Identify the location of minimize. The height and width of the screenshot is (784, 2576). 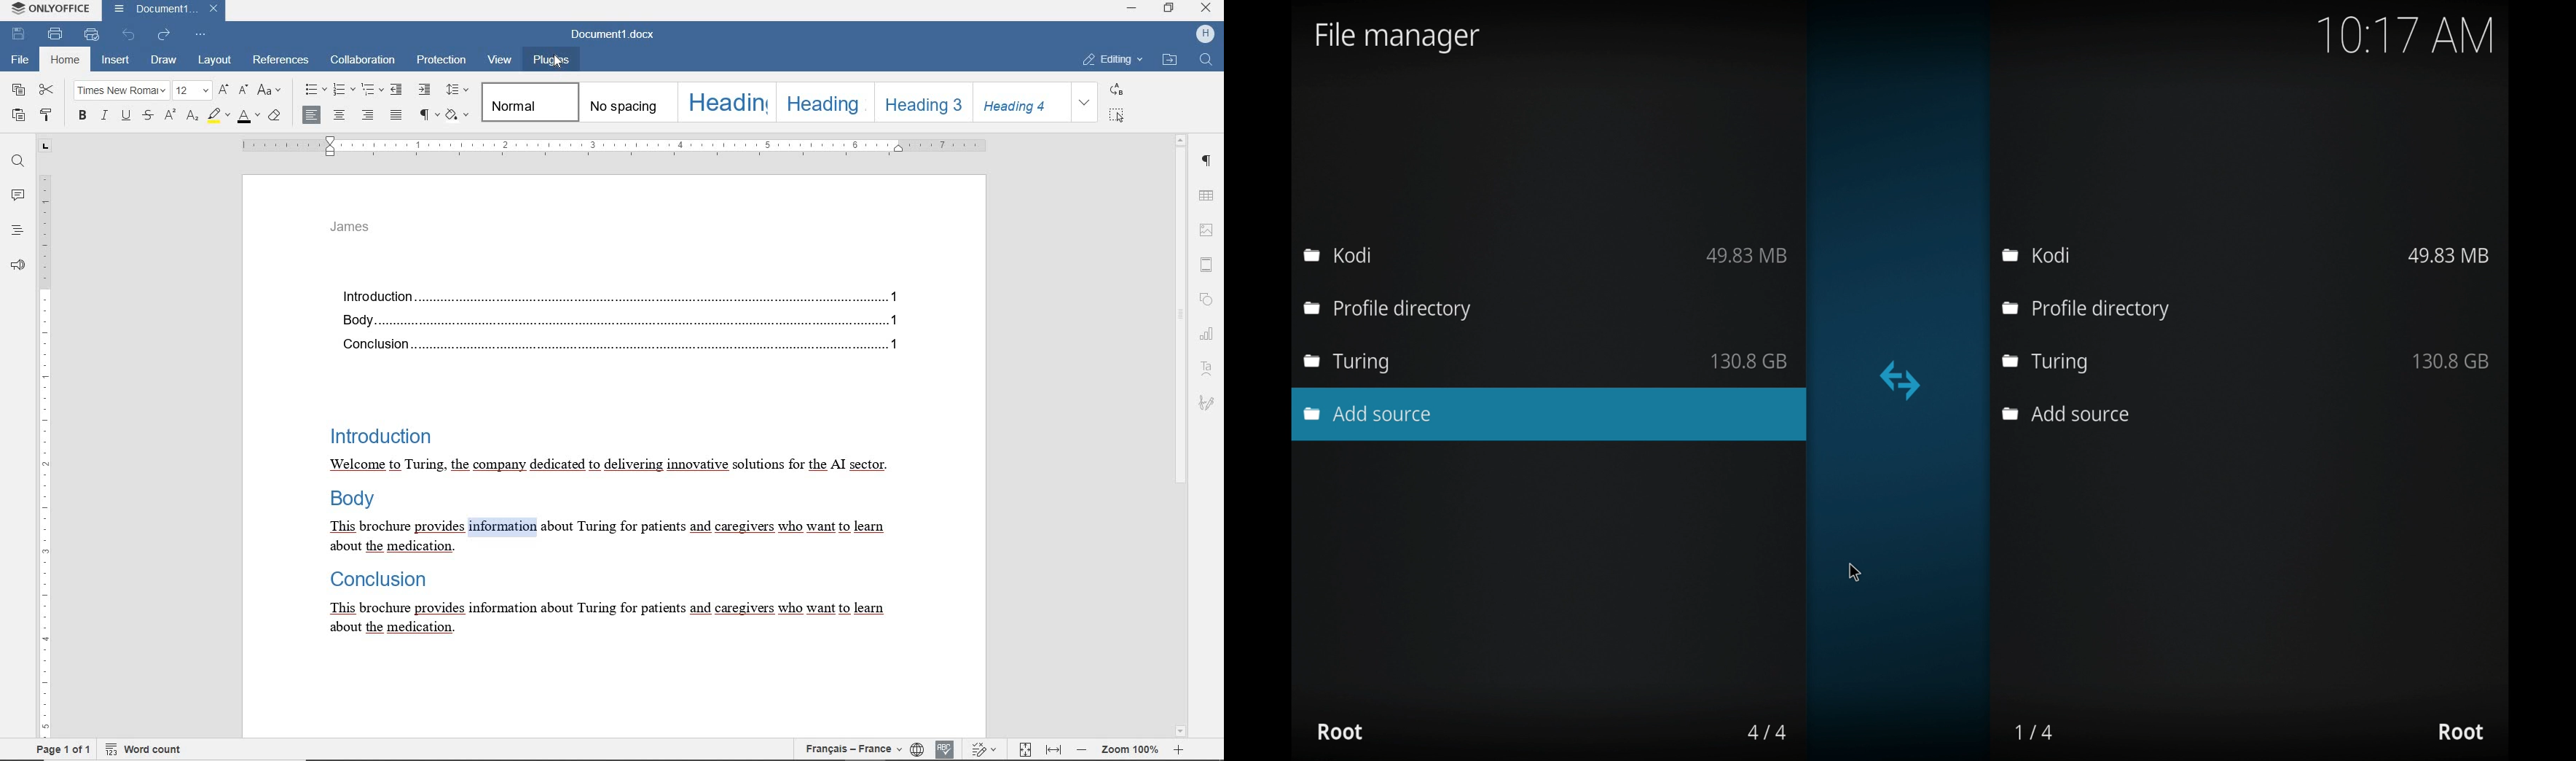
(1131, 12).